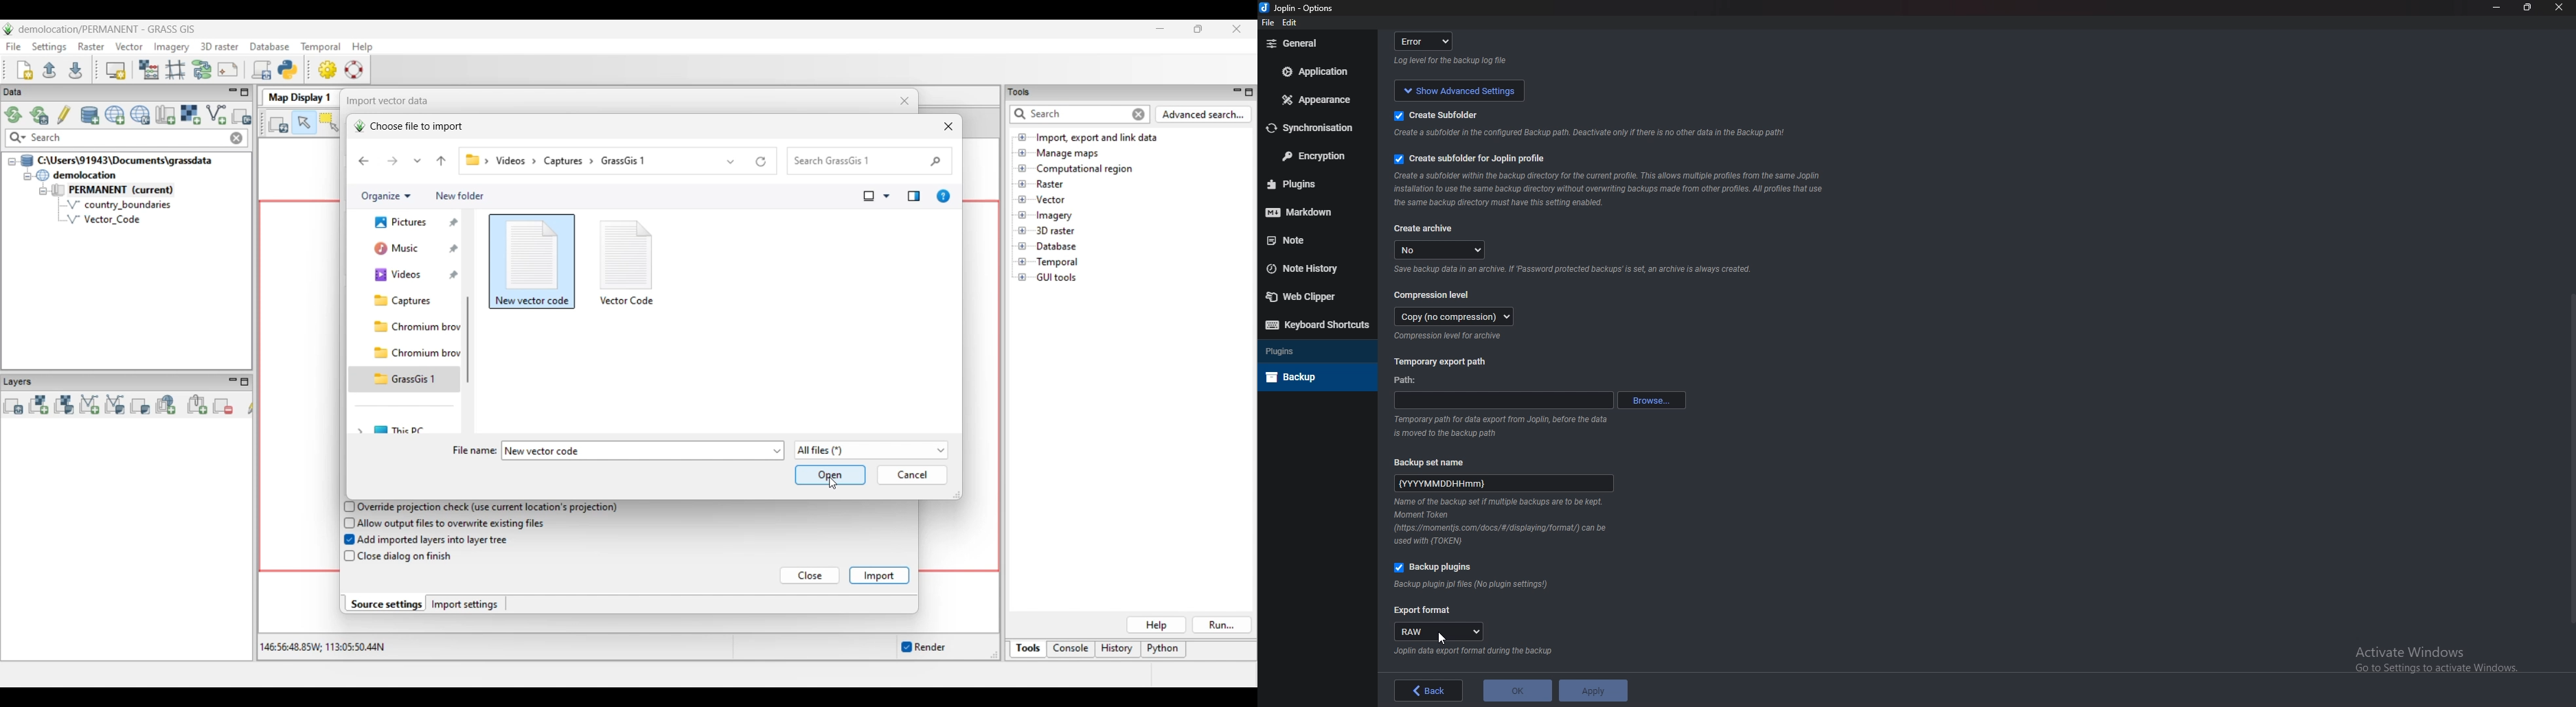 The width and height of the screenshot is (2576, 728). What do you see at coordinates (1314, 240) in the screenshot?
I see `note` at bounding box center [1314, 240].